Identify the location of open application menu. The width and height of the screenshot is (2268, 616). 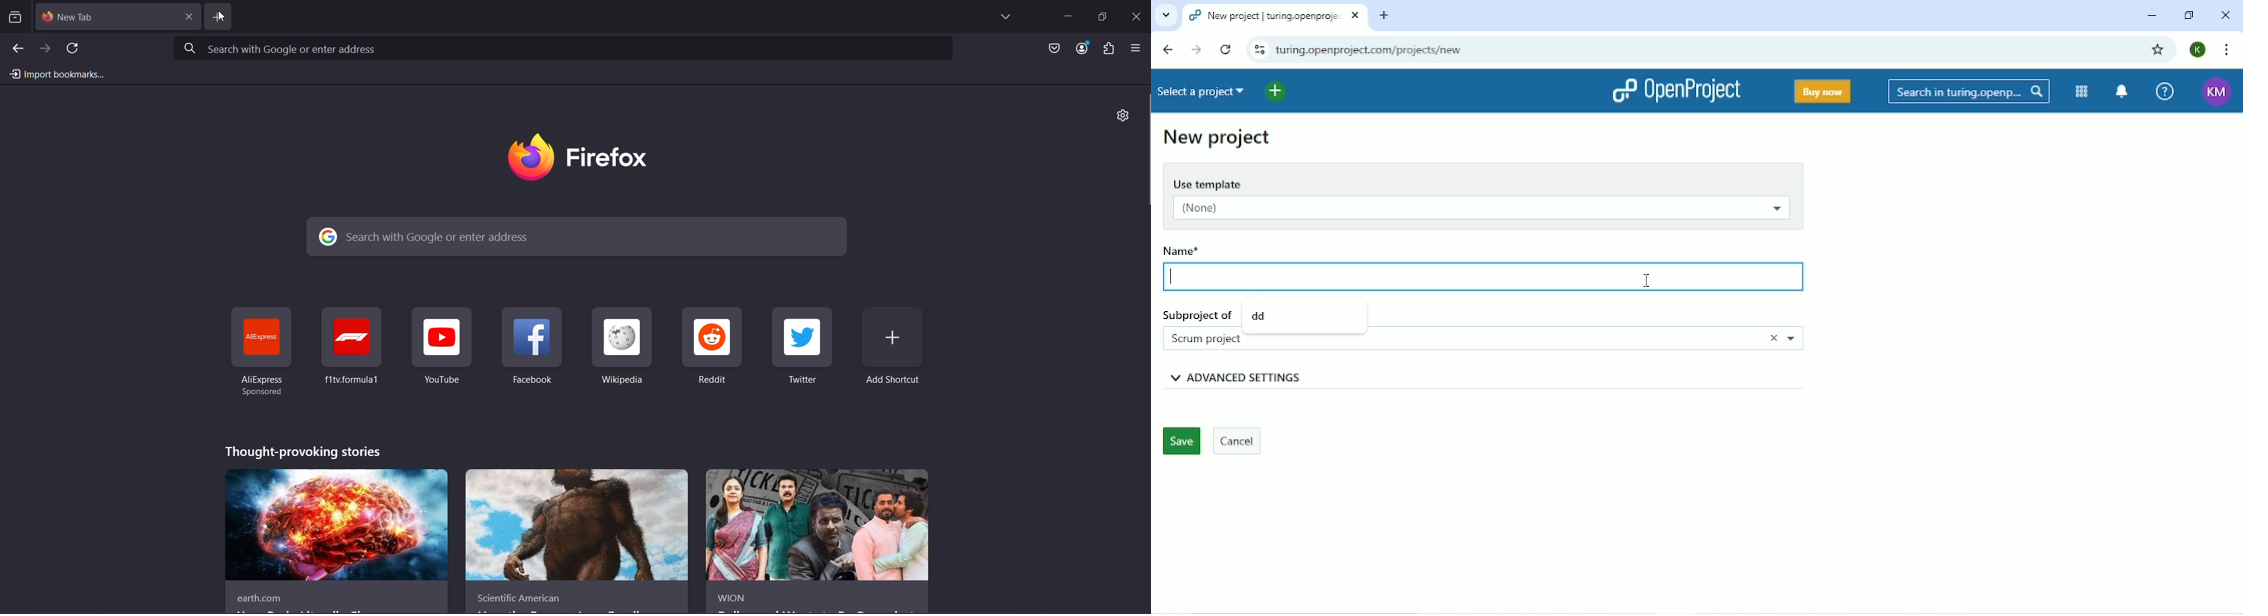
(1140, 49).